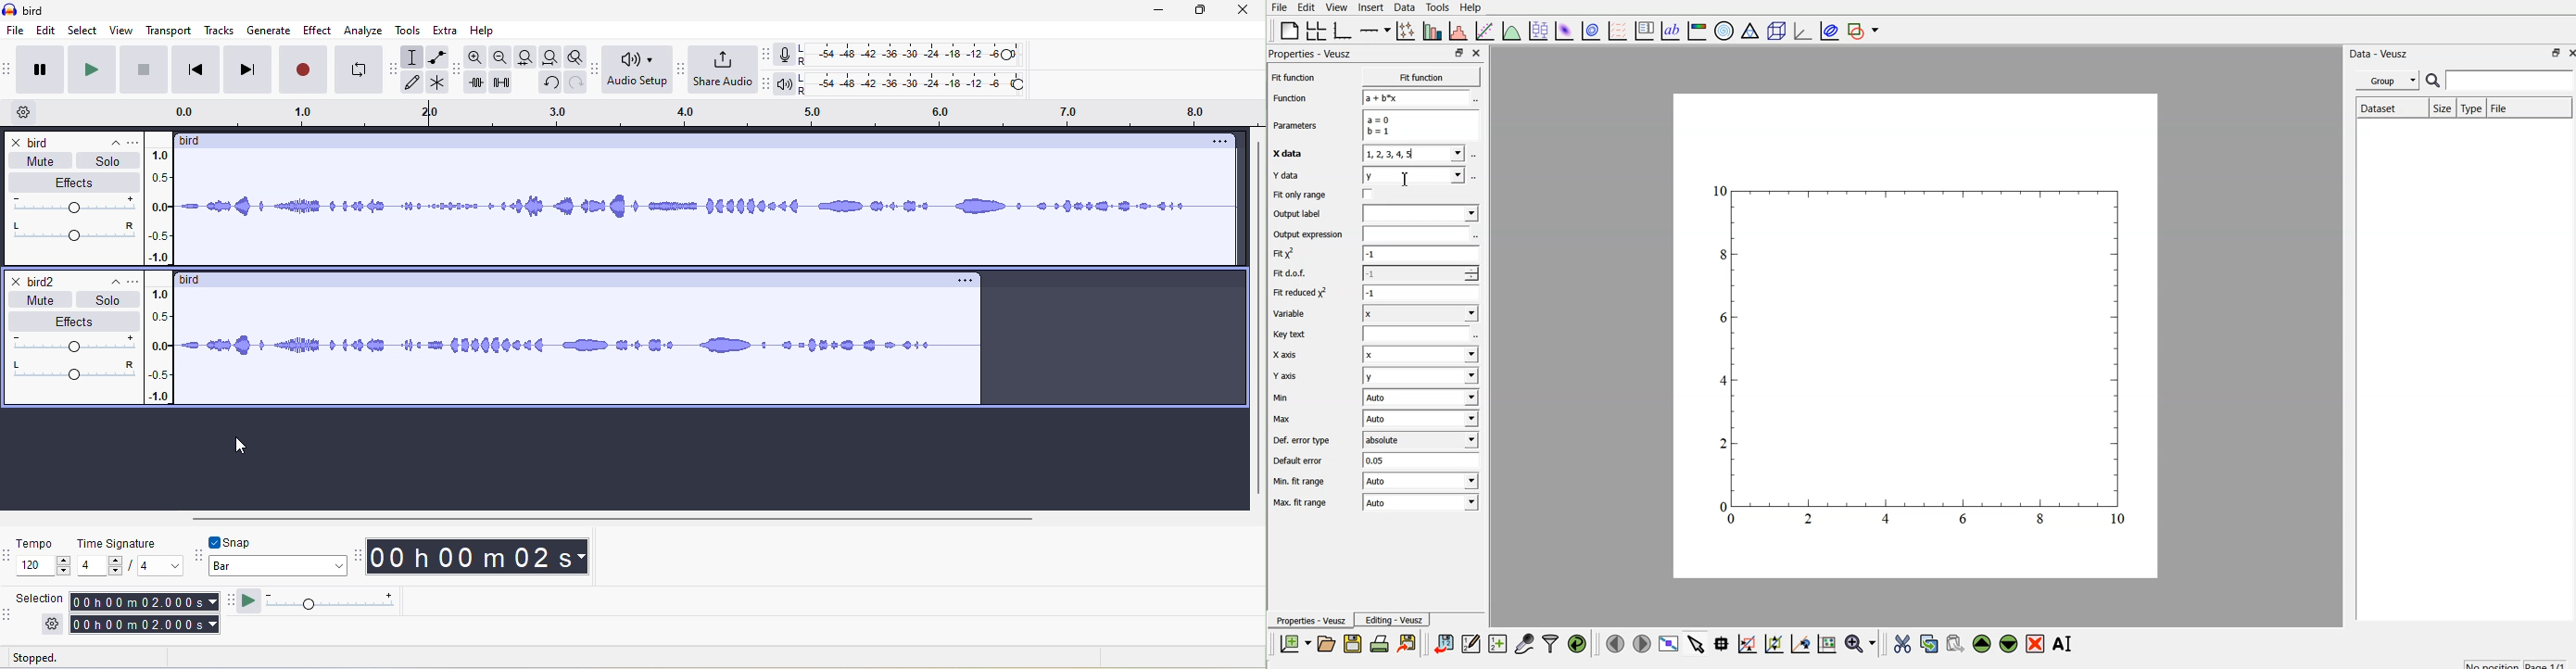  I want to click on audacity selection toolbar, so click(8, 614).